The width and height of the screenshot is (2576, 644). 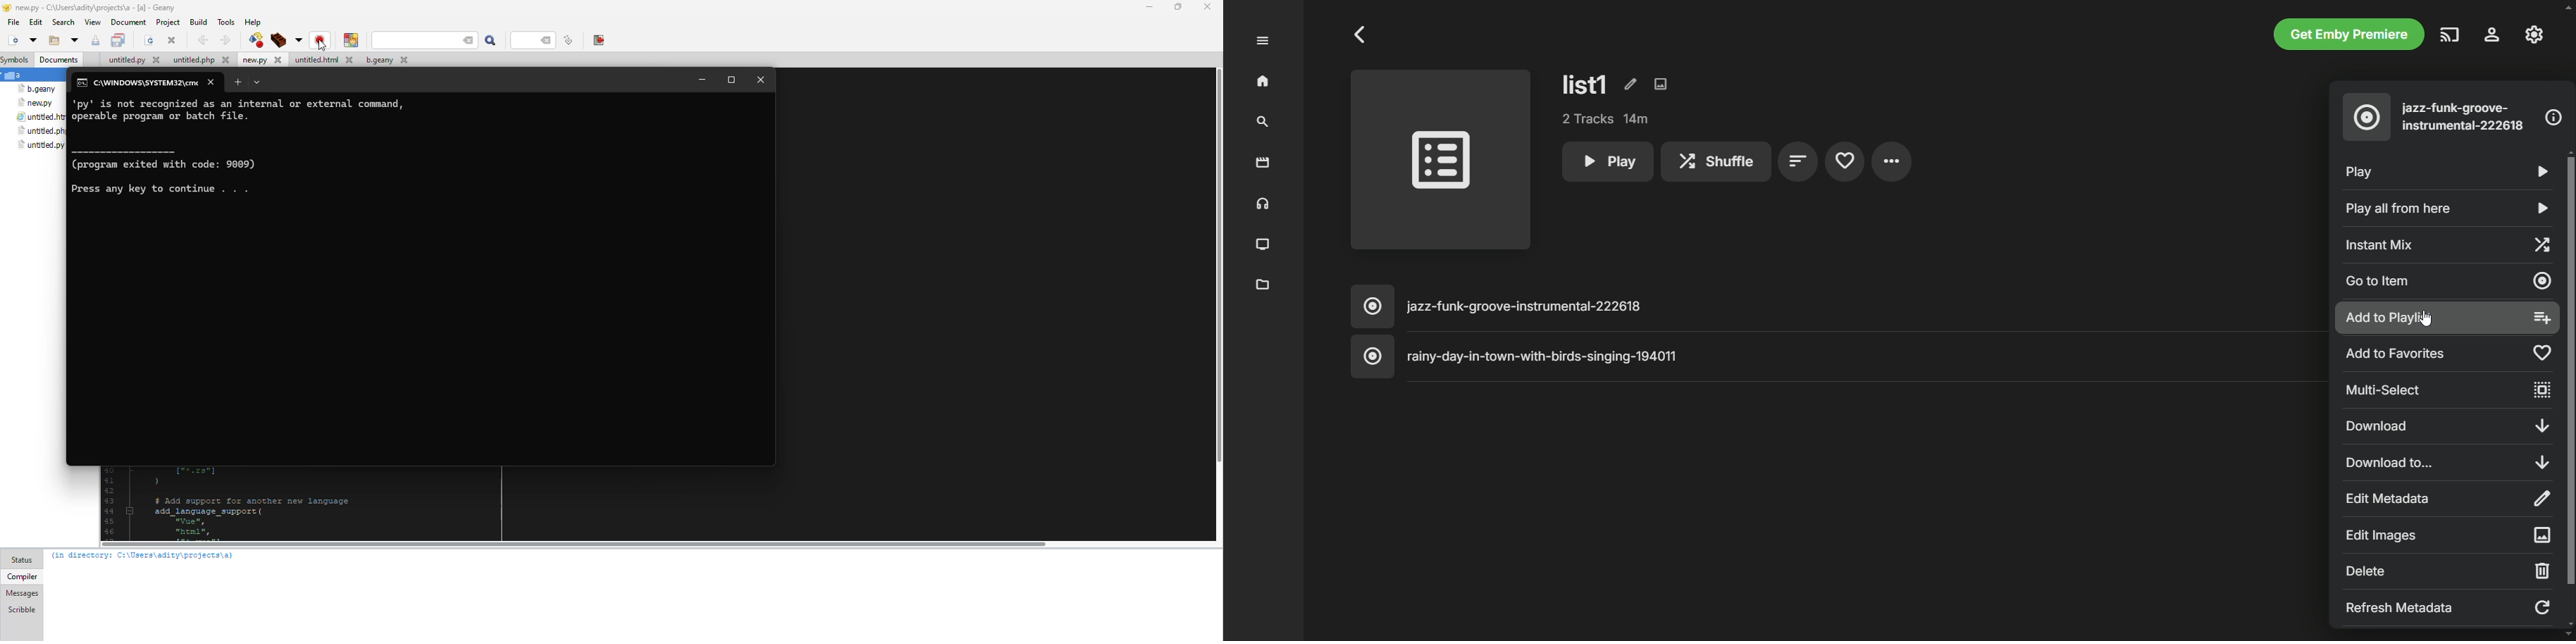 I want to click on cmd, so click(x=135, y=83).